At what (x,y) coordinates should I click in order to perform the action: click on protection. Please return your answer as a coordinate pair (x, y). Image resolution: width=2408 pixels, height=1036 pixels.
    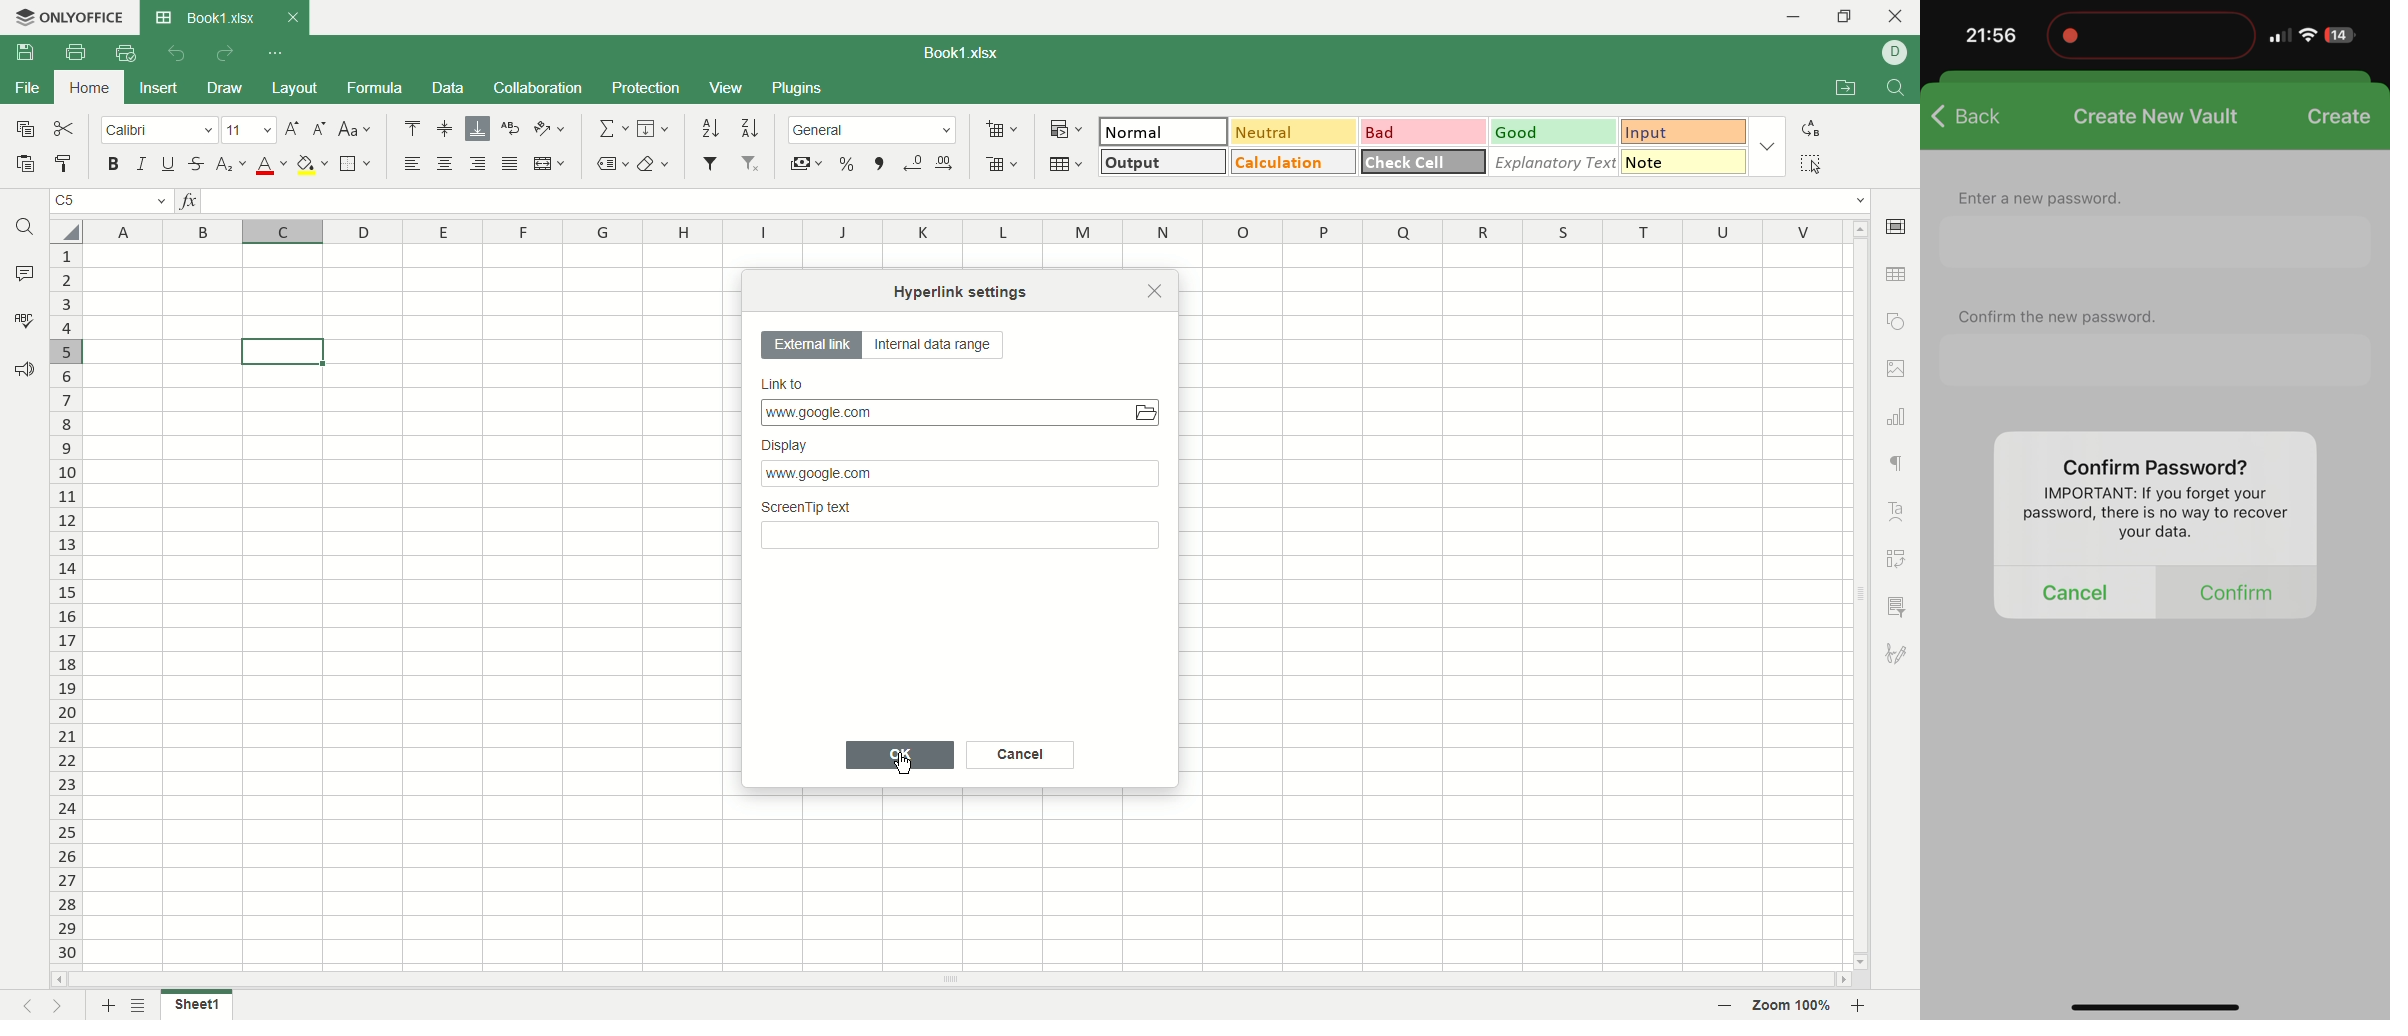
    Looking at the image, I should click on (647, 87).